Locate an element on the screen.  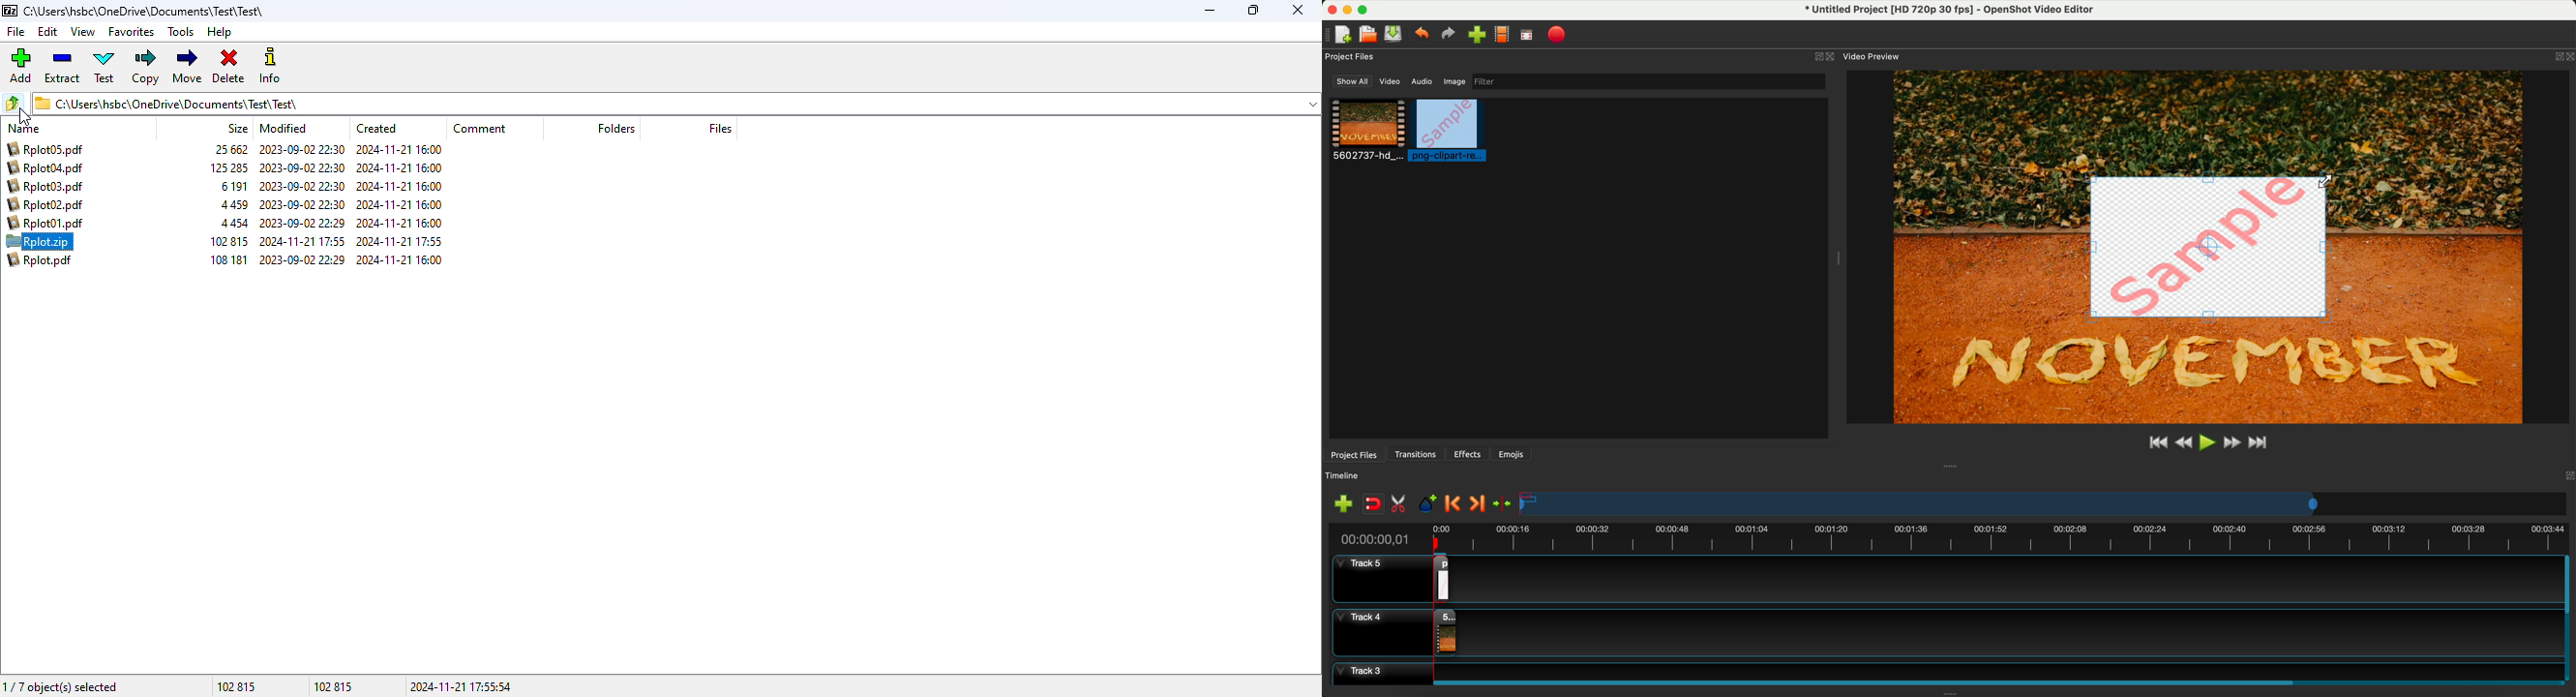
2024-11-21 16:00 is located at coordinates (399, 167).